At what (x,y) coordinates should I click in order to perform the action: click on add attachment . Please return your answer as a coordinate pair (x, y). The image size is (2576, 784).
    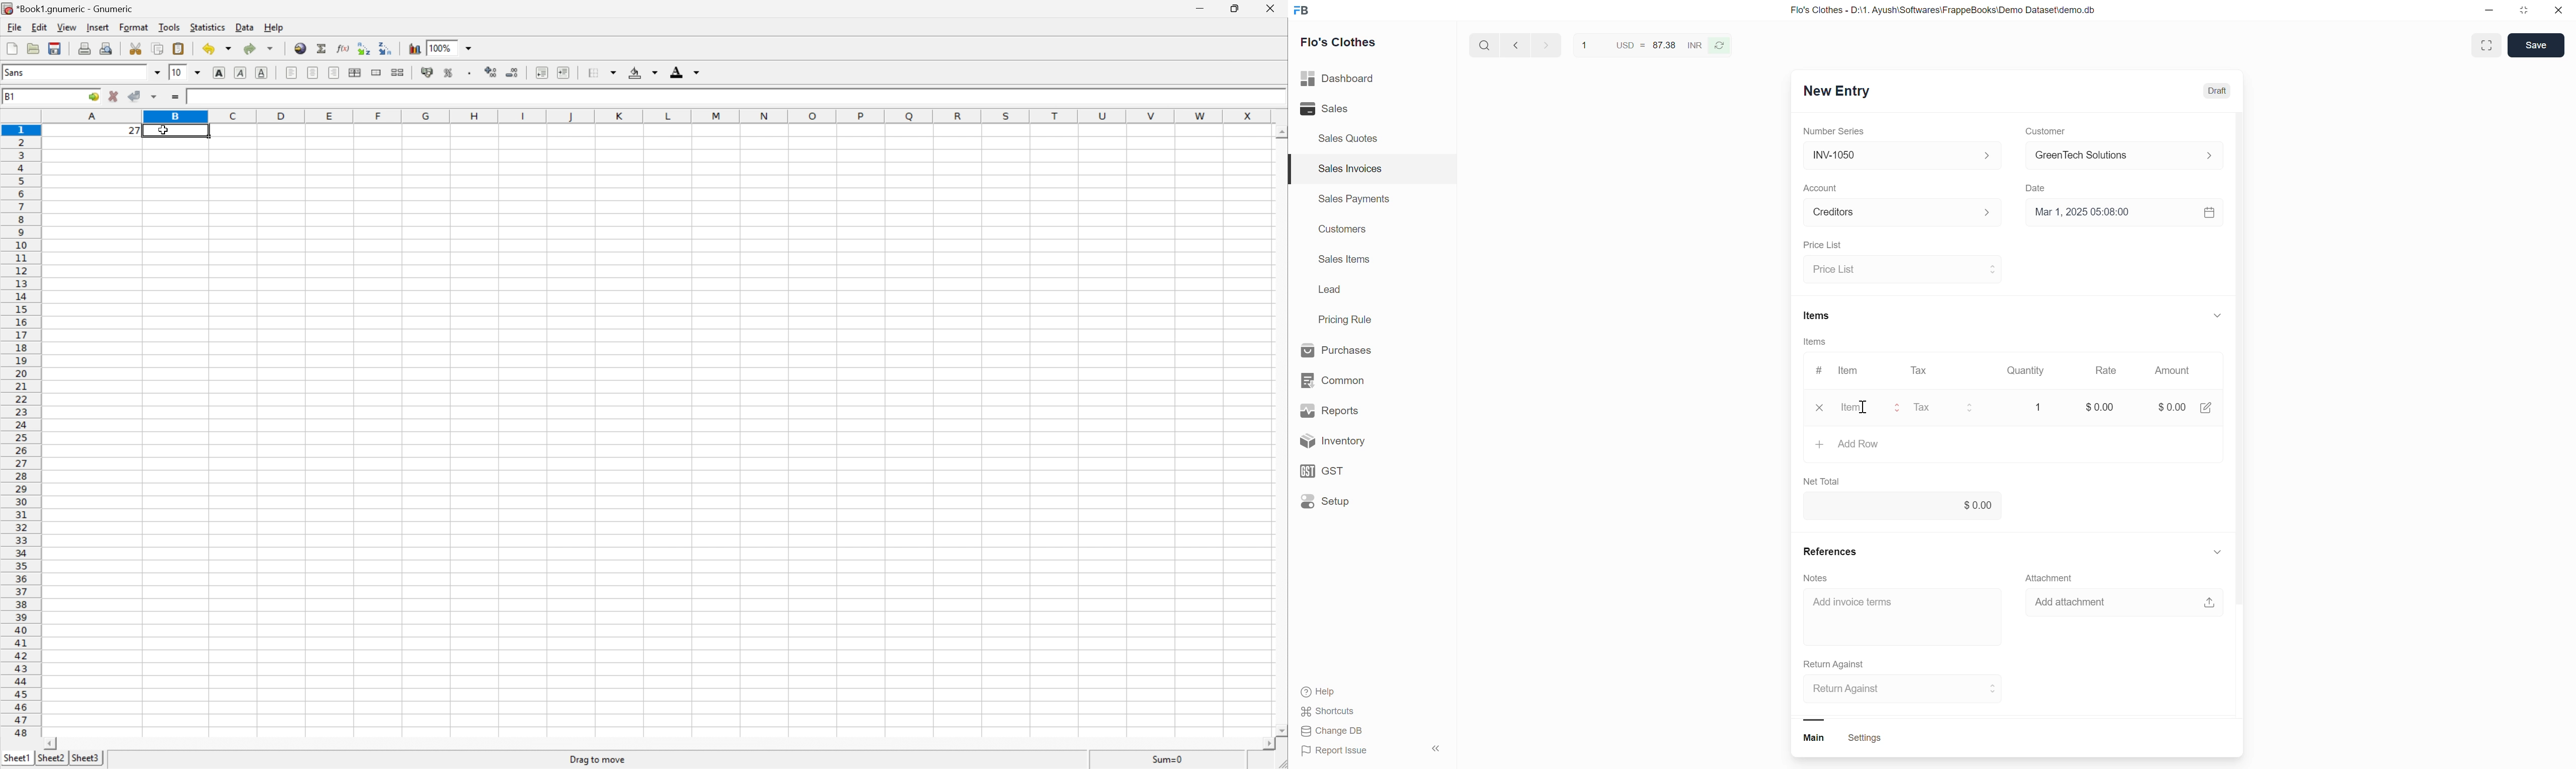
    Looking at the image, I should click on (2129, 604).